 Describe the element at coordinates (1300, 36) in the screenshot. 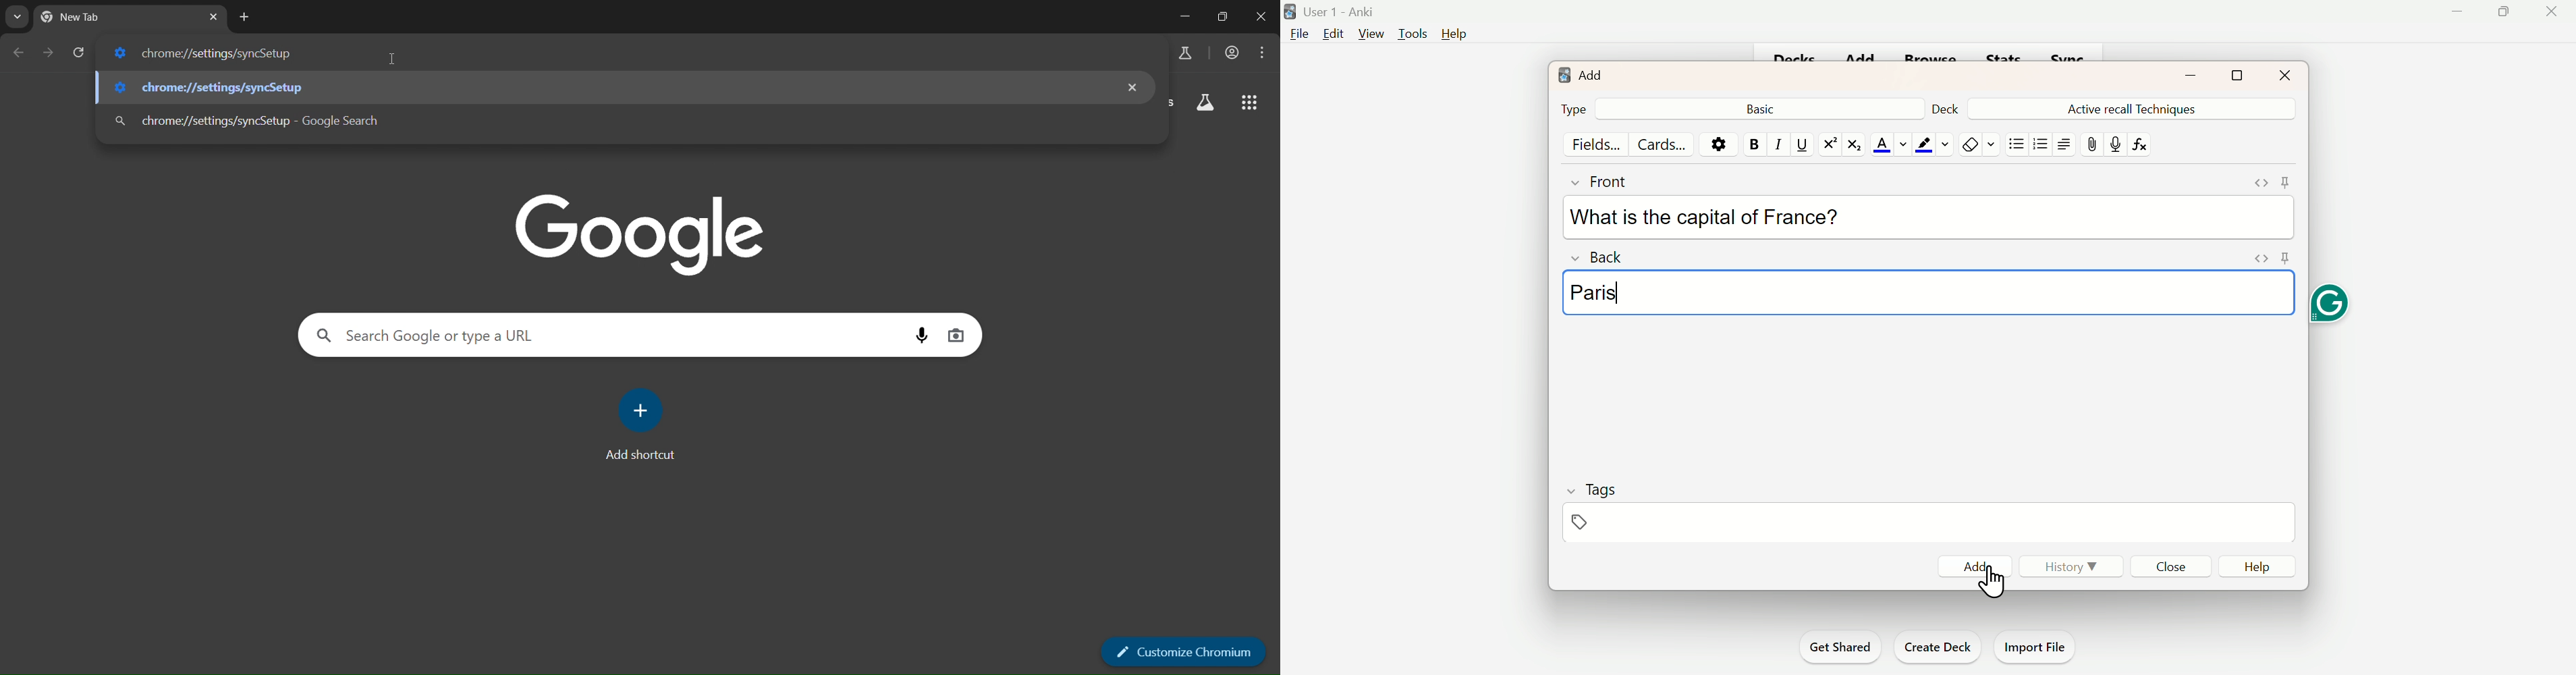

I see `File` at that location.